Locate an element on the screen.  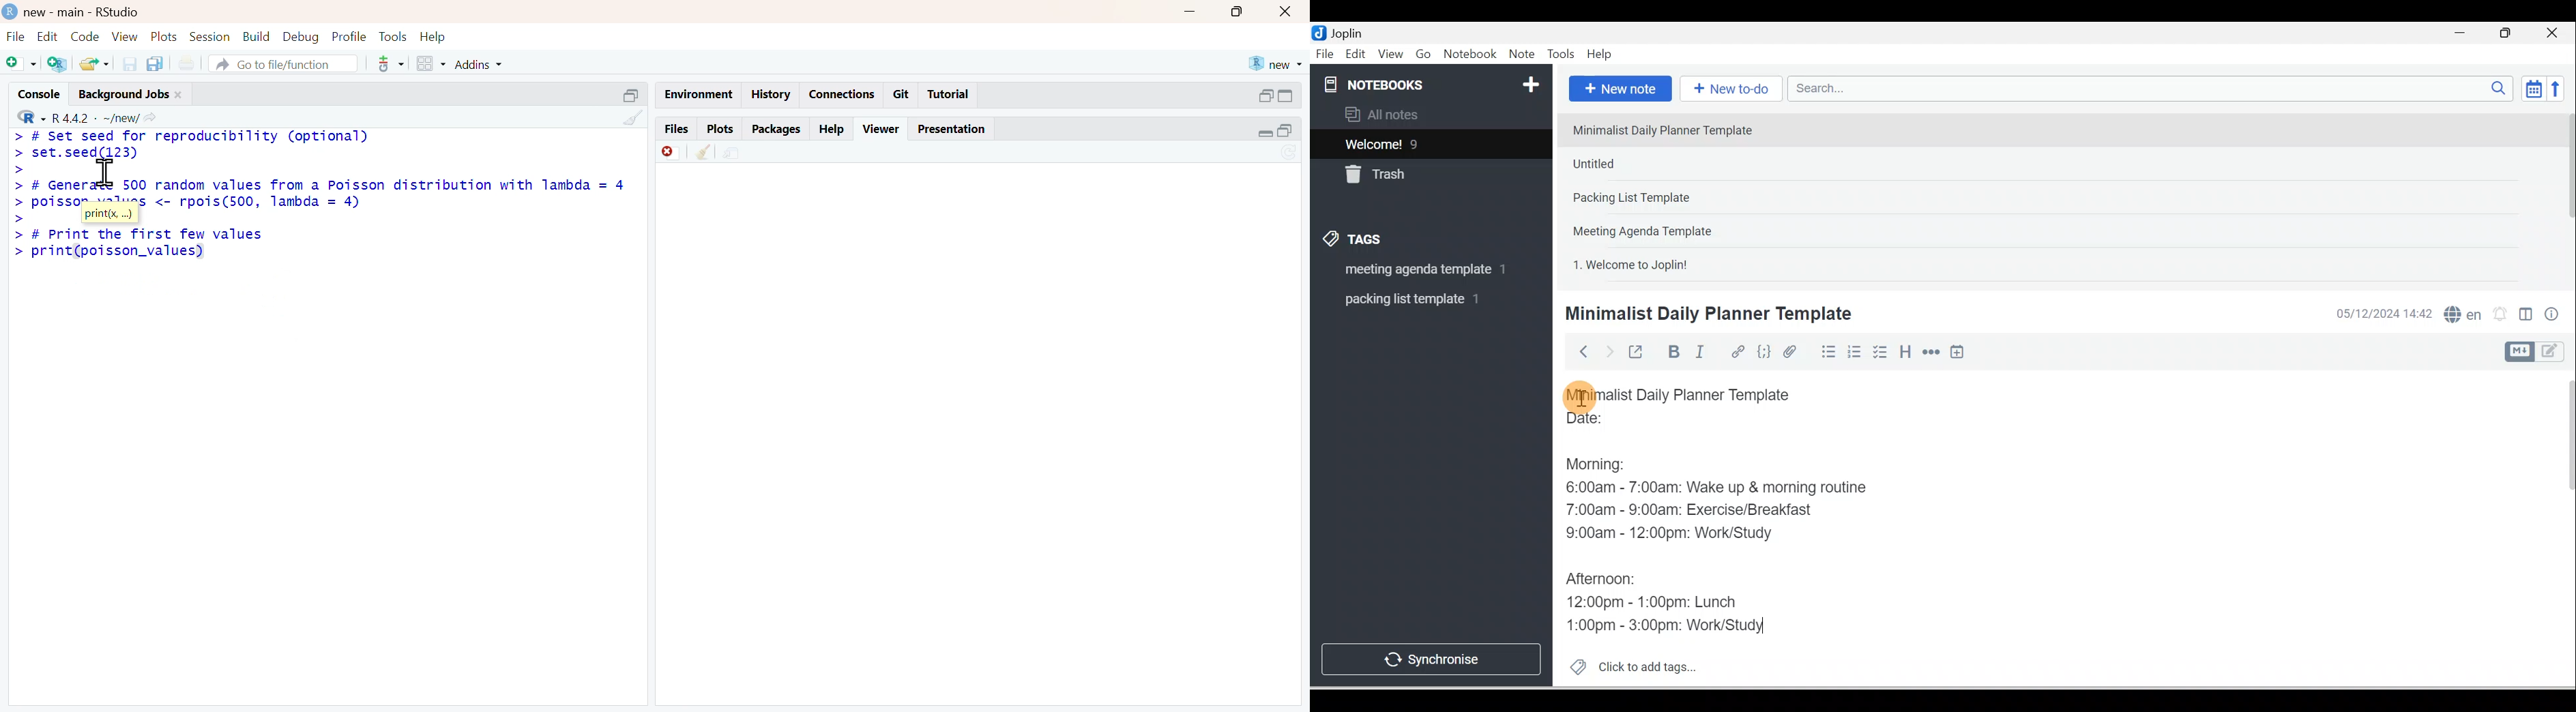
Afternoon: is located at coordinates (1605, 576).